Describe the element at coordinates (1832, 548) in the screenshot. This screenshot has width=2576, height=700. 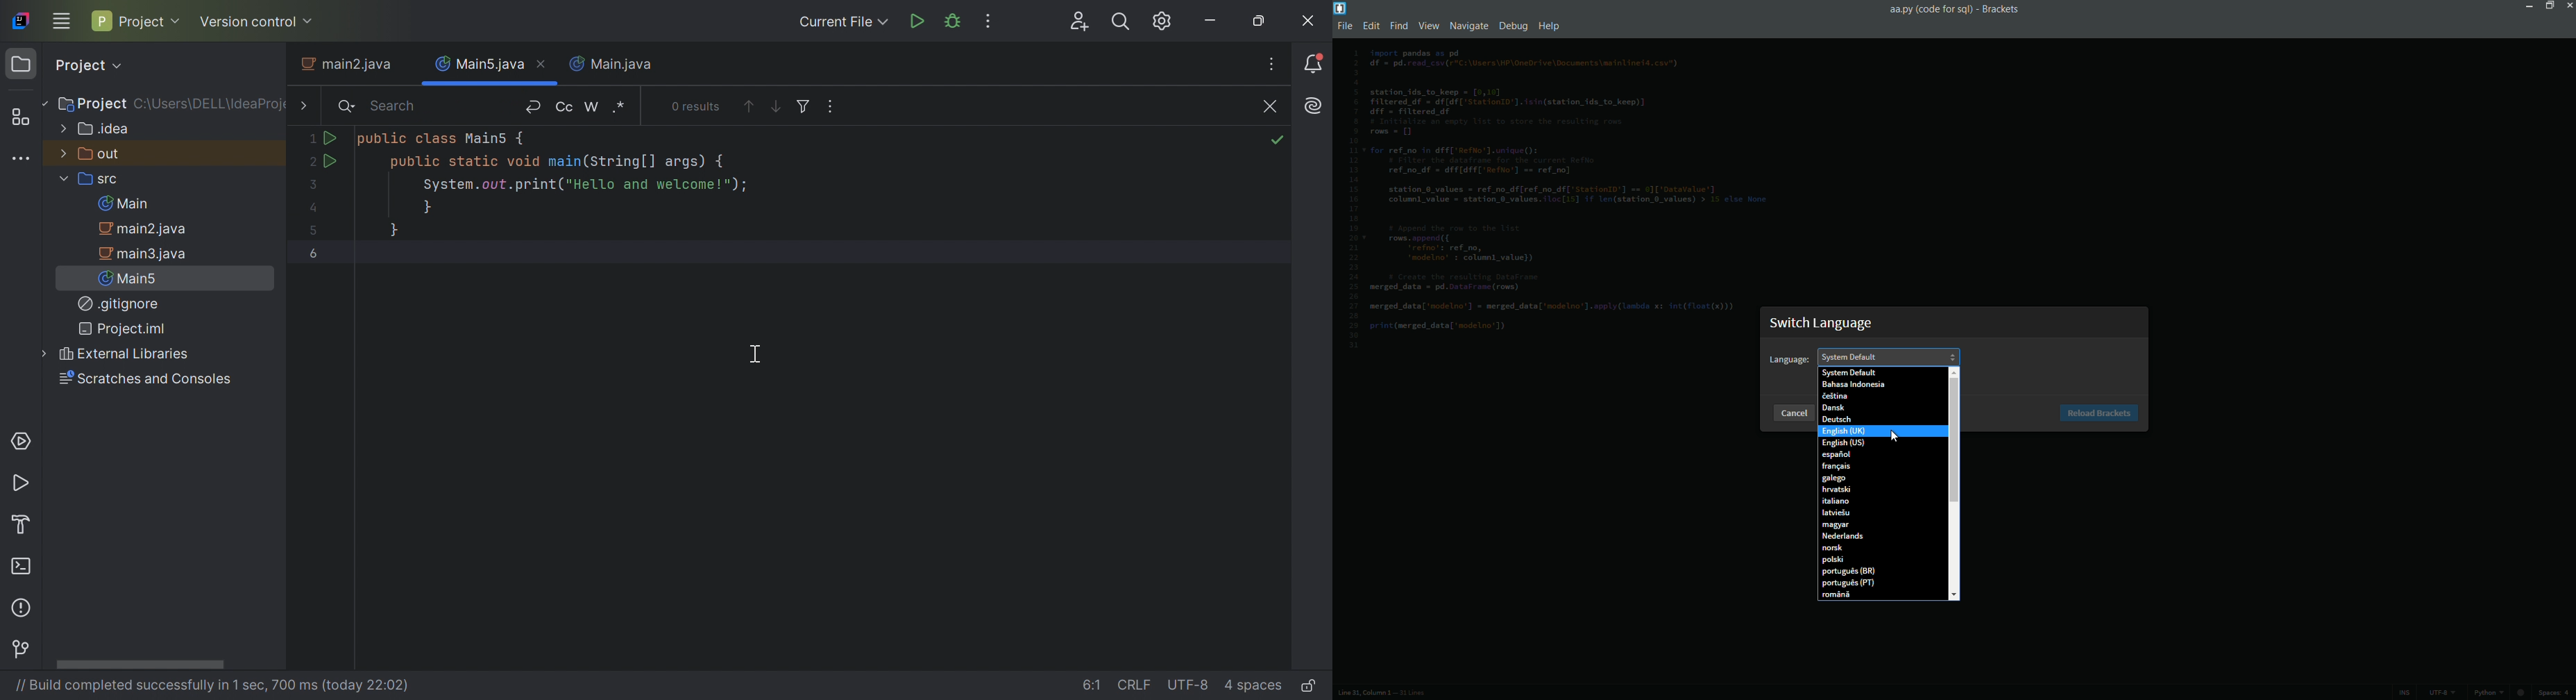
I see `language-15` at that location.